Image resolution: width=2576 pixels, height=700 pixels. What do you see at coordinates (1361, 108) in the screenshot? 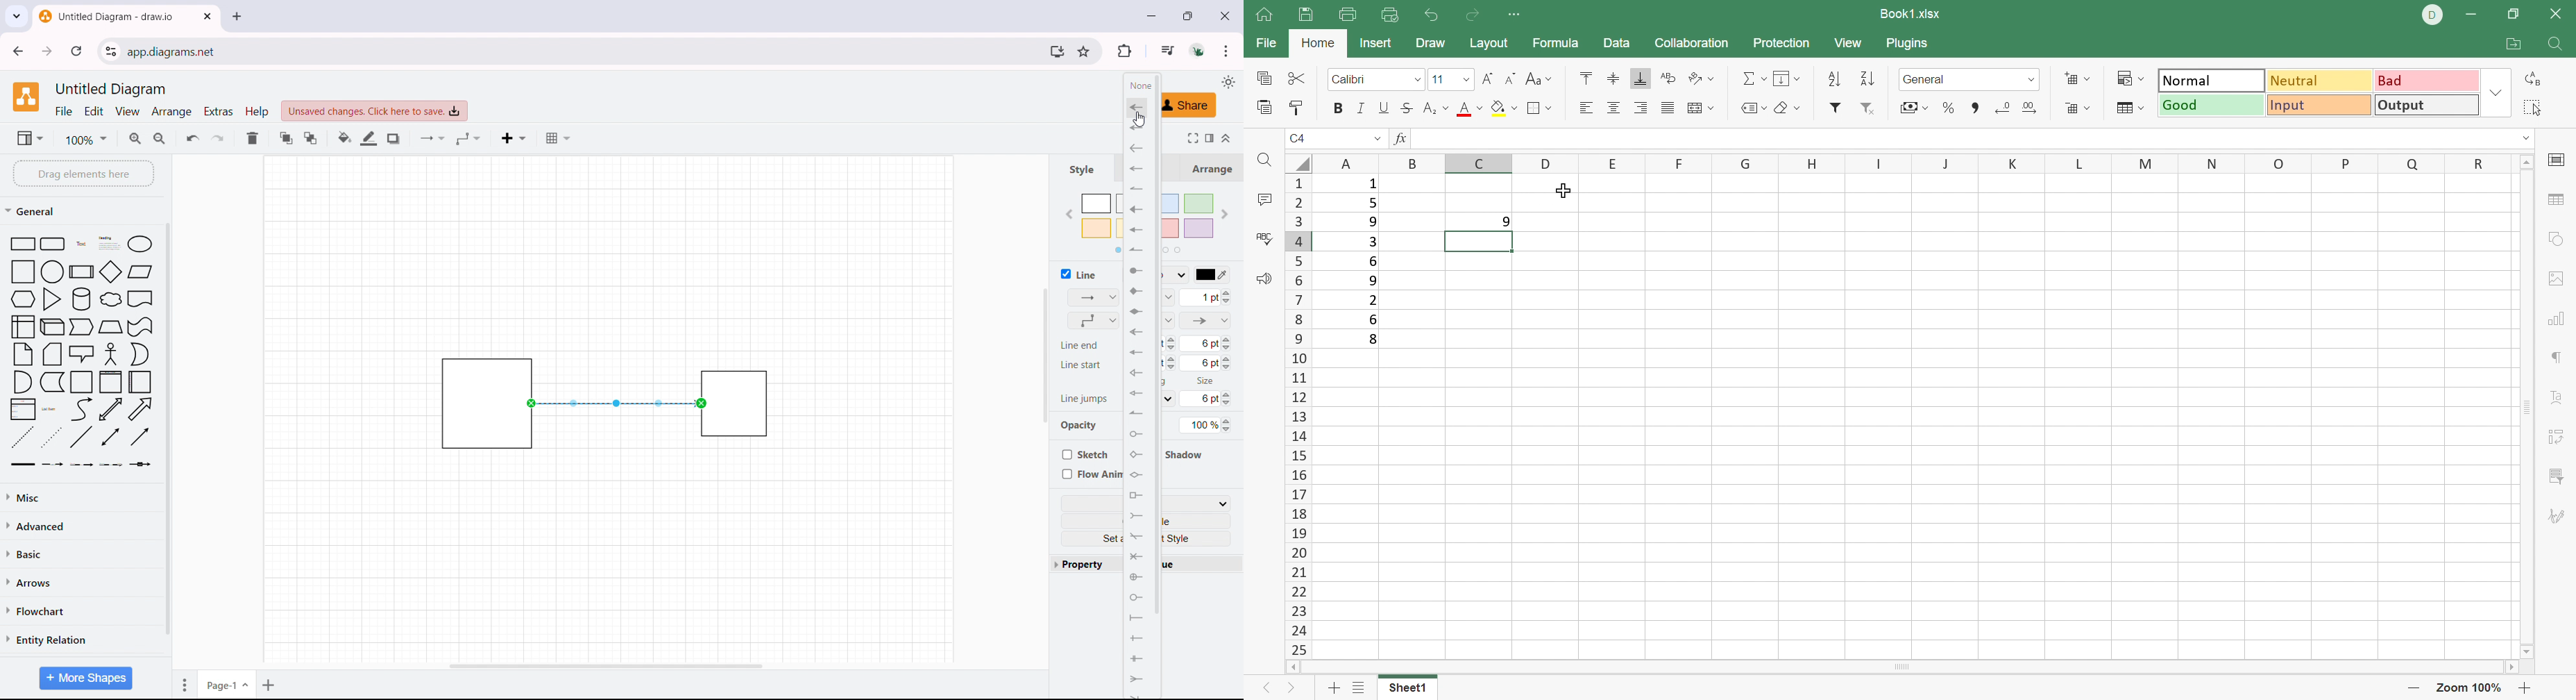
I see `Italic` at bounding box center [1361, 108].